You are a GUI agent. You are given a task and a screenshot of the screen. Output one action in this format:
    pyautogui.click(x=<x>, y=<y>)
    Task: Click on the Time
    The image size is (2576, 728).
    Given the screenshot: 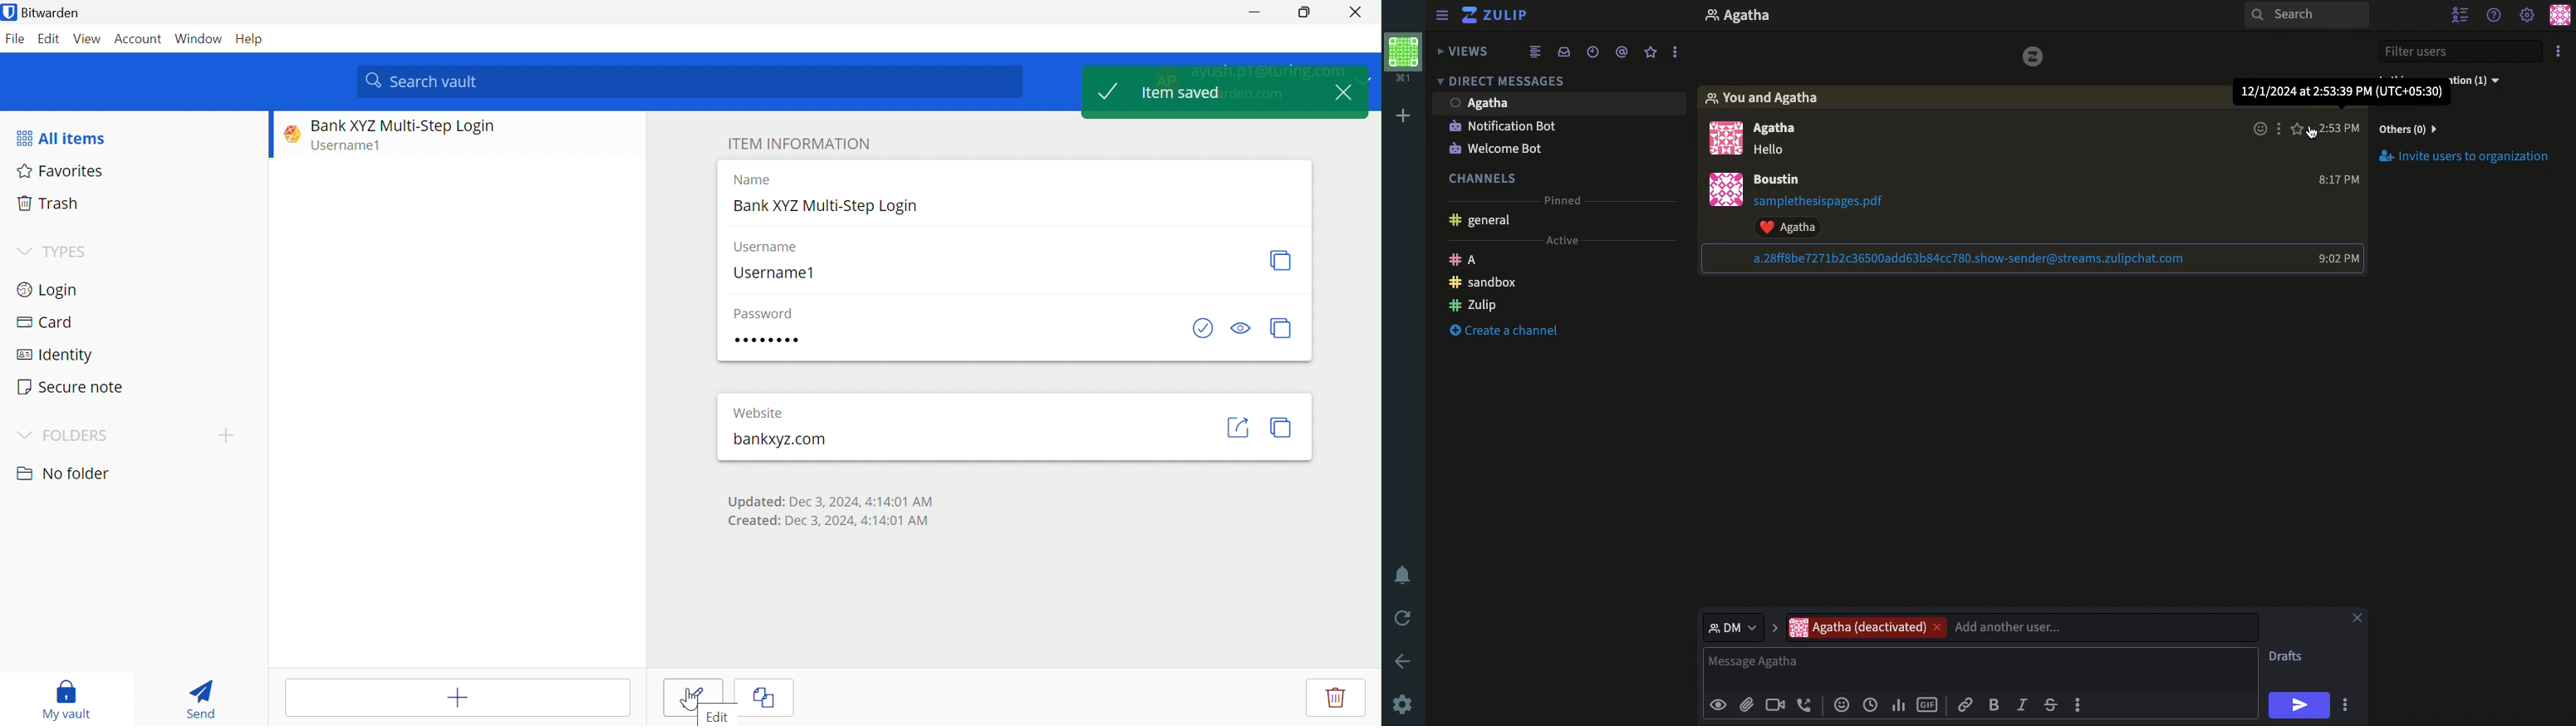 What is the action you would take?
    pyautogui.click(x=1870, y=705)
    